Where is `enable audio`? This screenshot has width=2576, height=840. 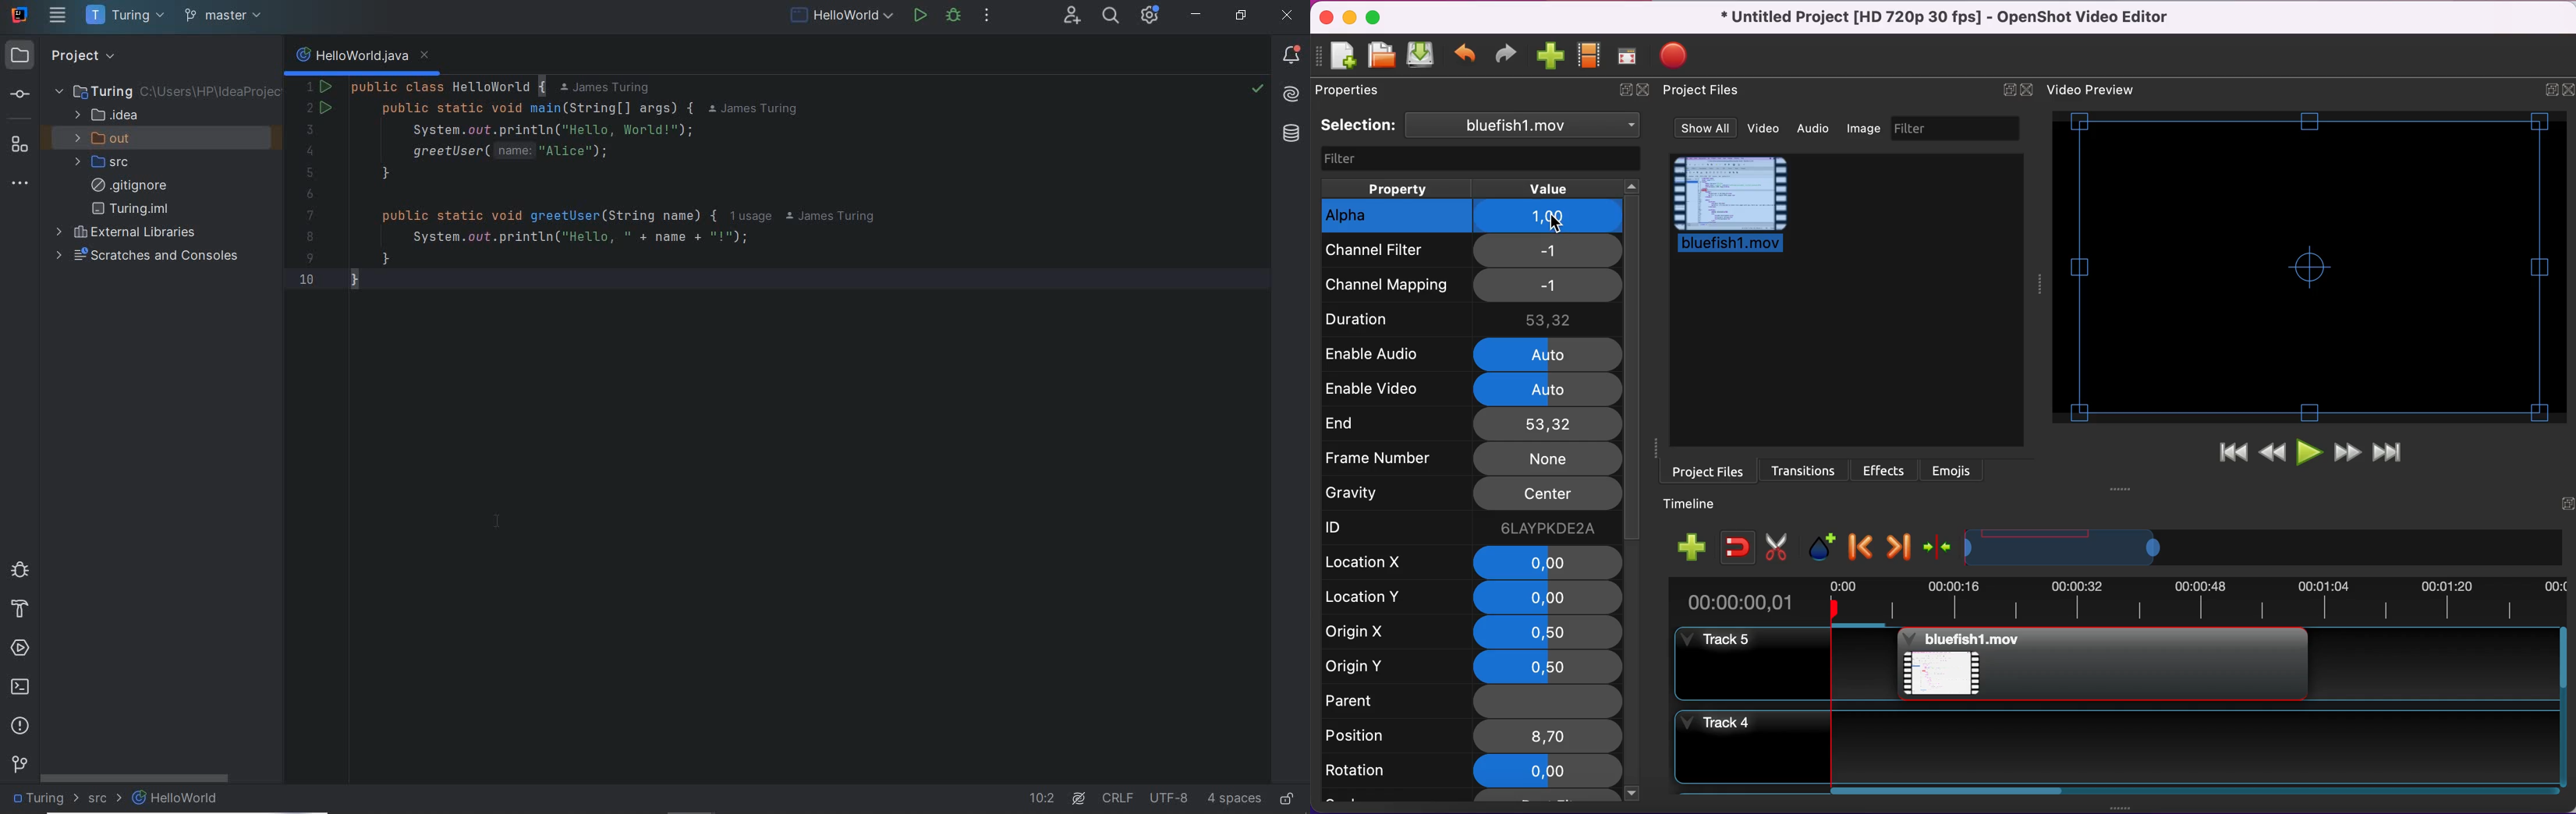
enable audio is located at coordinates (1396, 353).